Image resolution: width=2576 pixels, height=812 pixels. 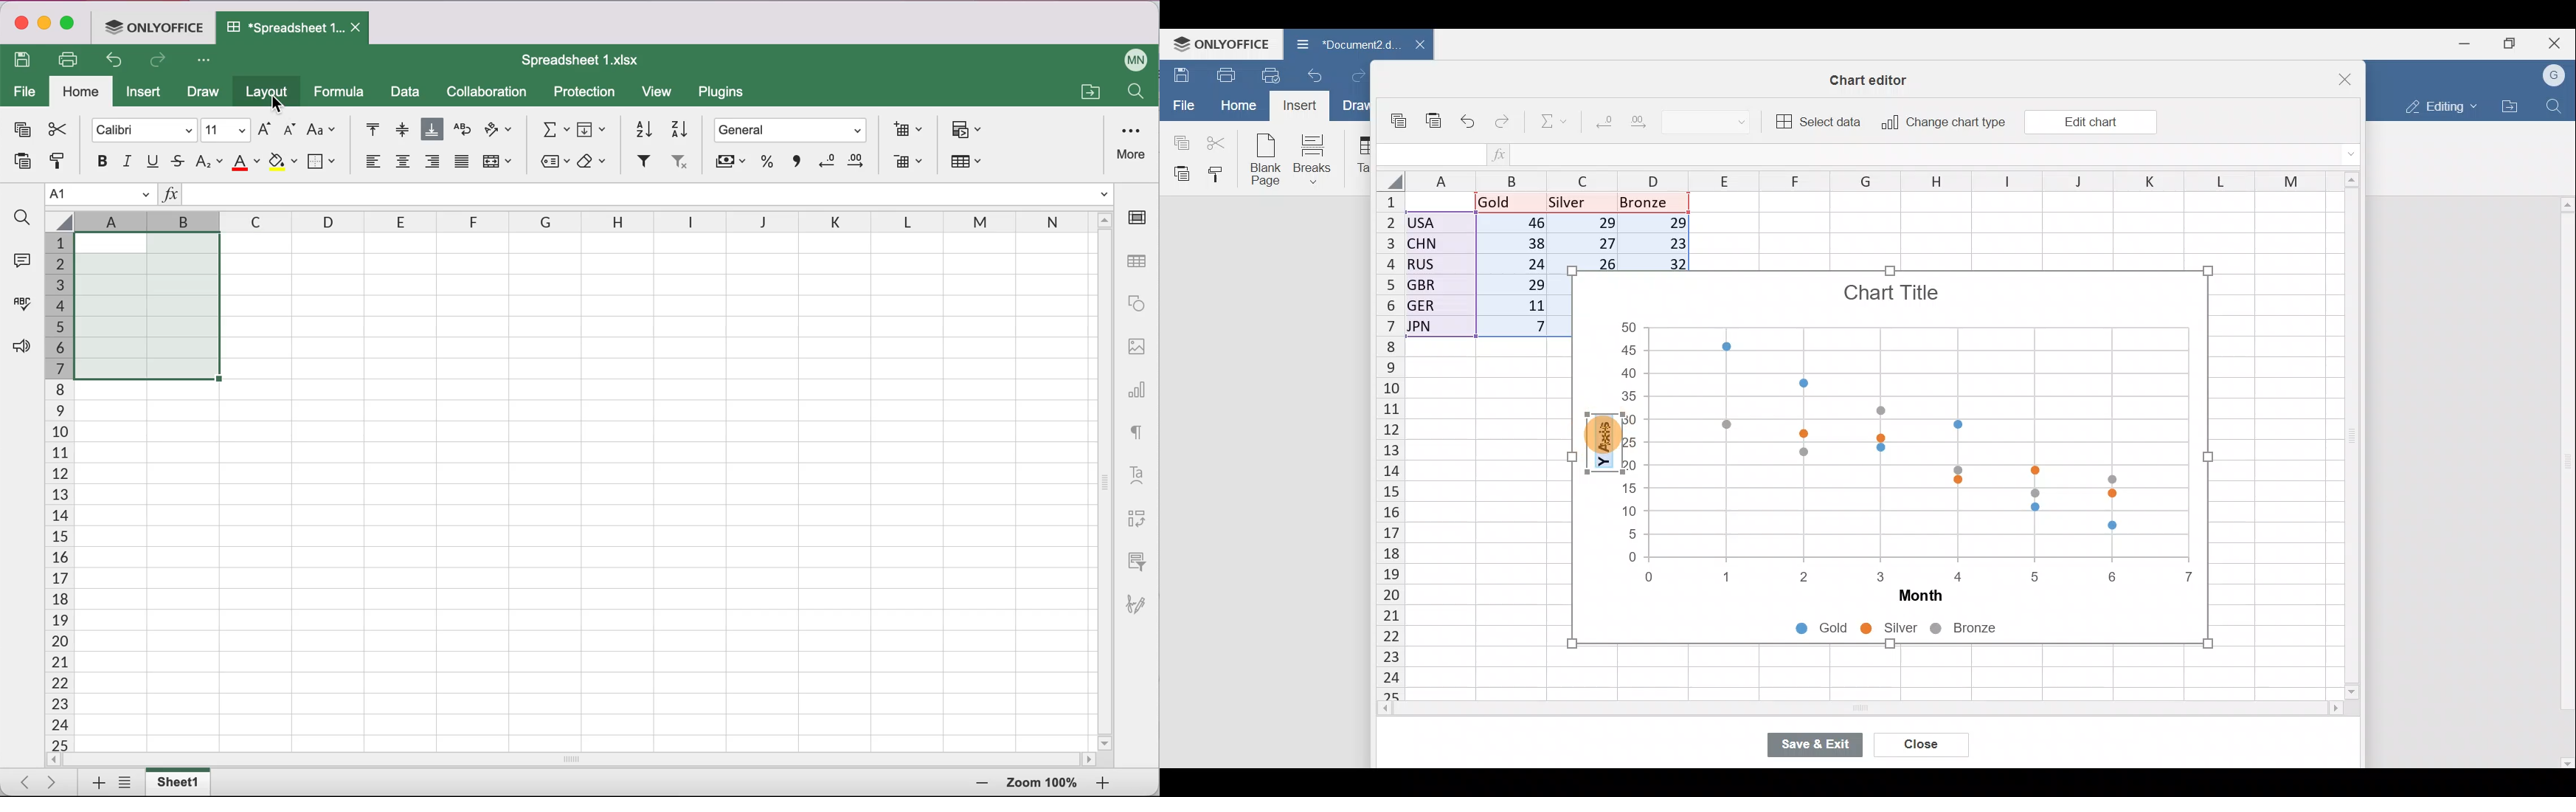 What do you see at coordinates (1089, 90) in the screenshot?
I see `open file location` at bounding box center [1089, 90].